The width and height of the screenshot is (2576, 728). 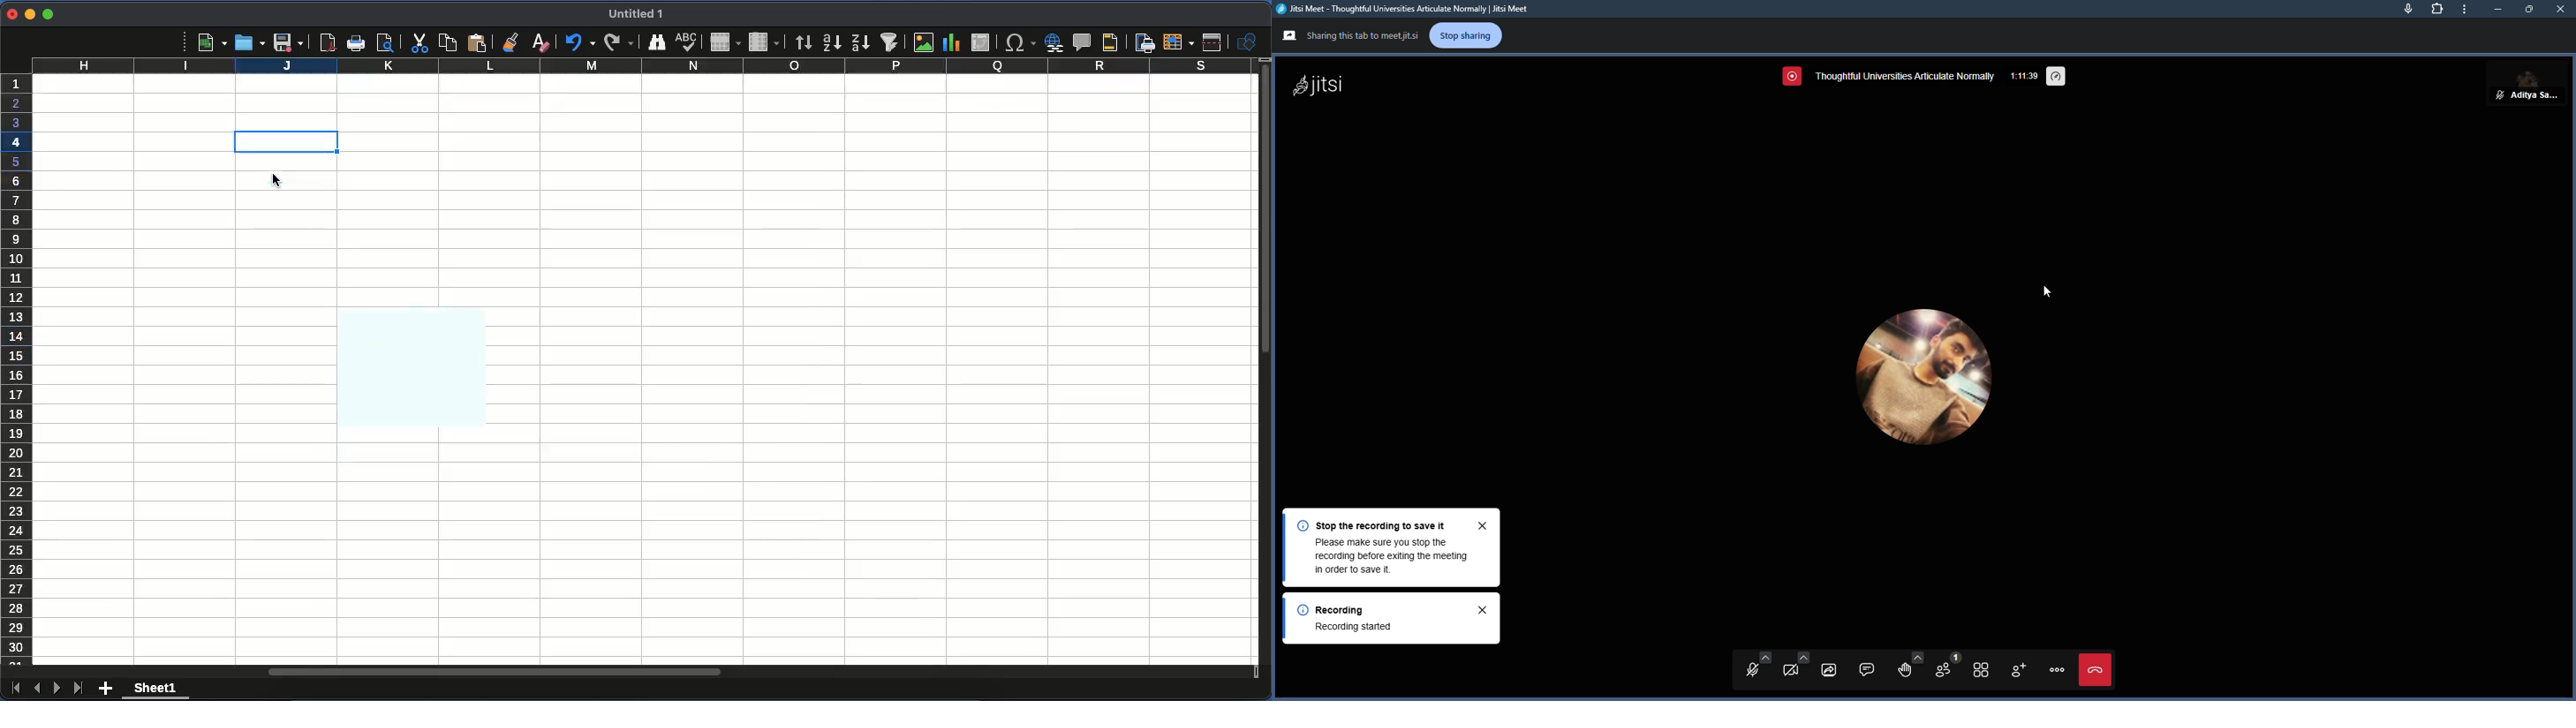 I want to click on maximize, so click(x=46, y=15).